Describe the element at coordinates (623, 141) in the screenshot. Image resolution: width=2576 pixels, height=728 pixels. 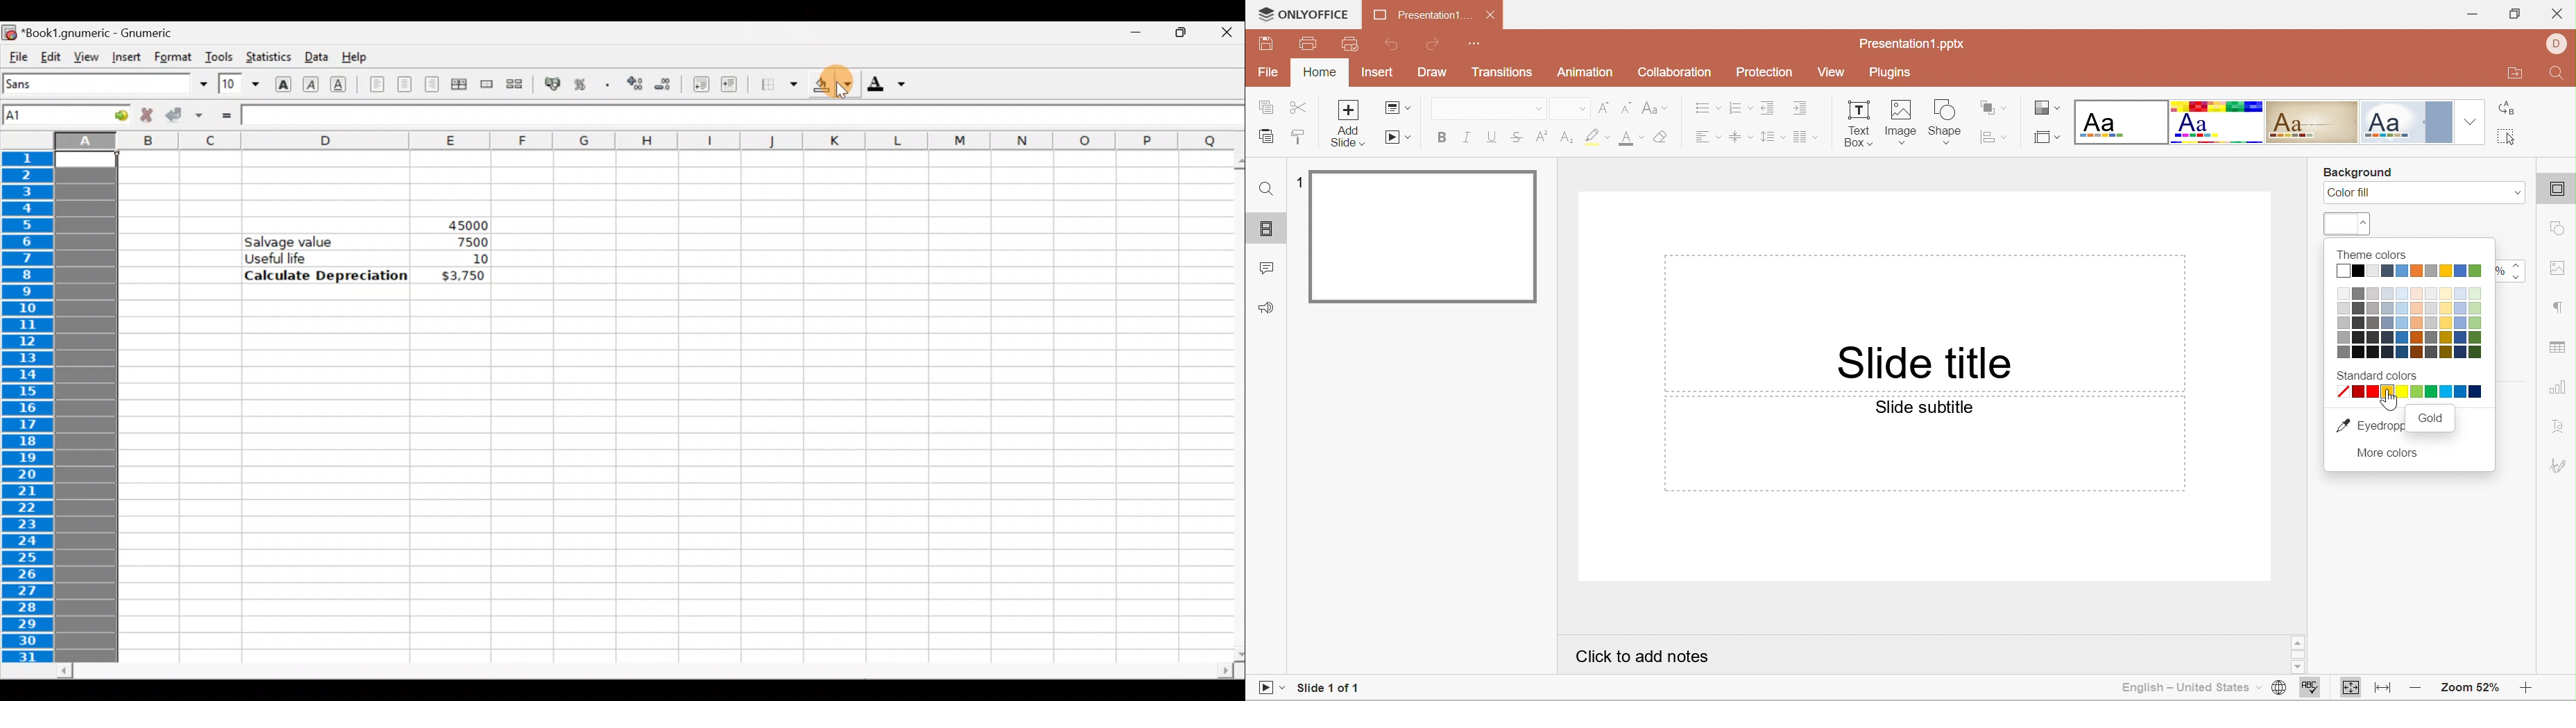
I see `Columns` at that location.